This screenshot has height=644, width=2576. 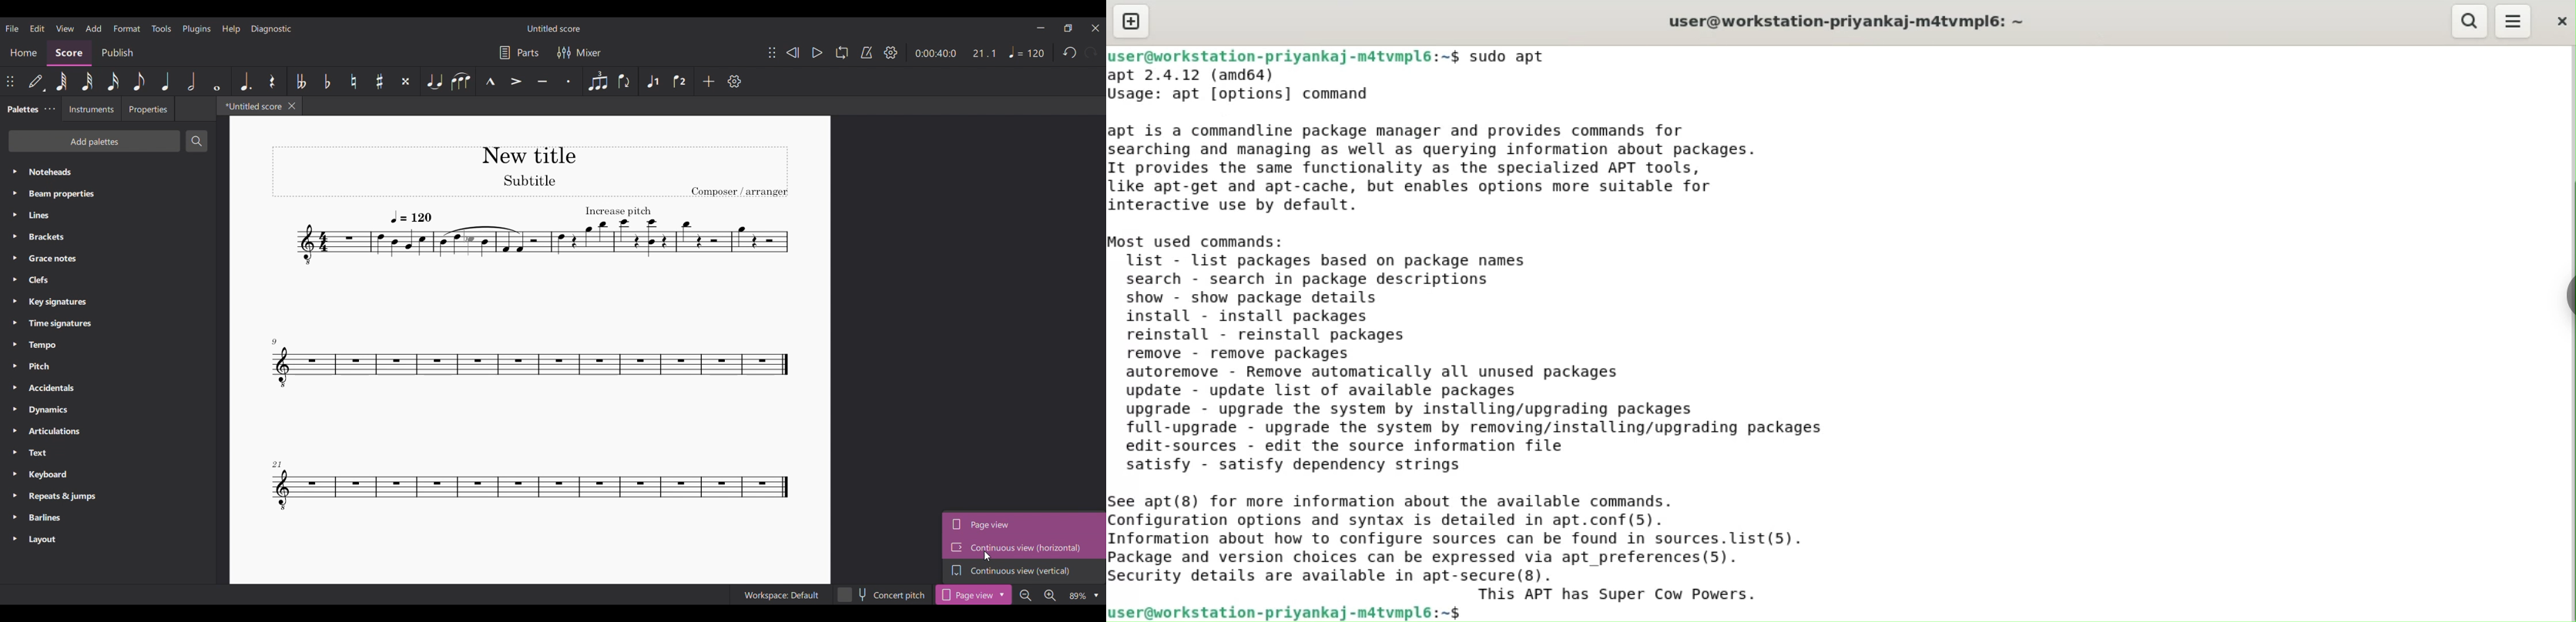 What do you see at coordinates (1024, 523) in the screenshot?
I see `Page view, current selection highlighted` at bounding box center [1024, 523].